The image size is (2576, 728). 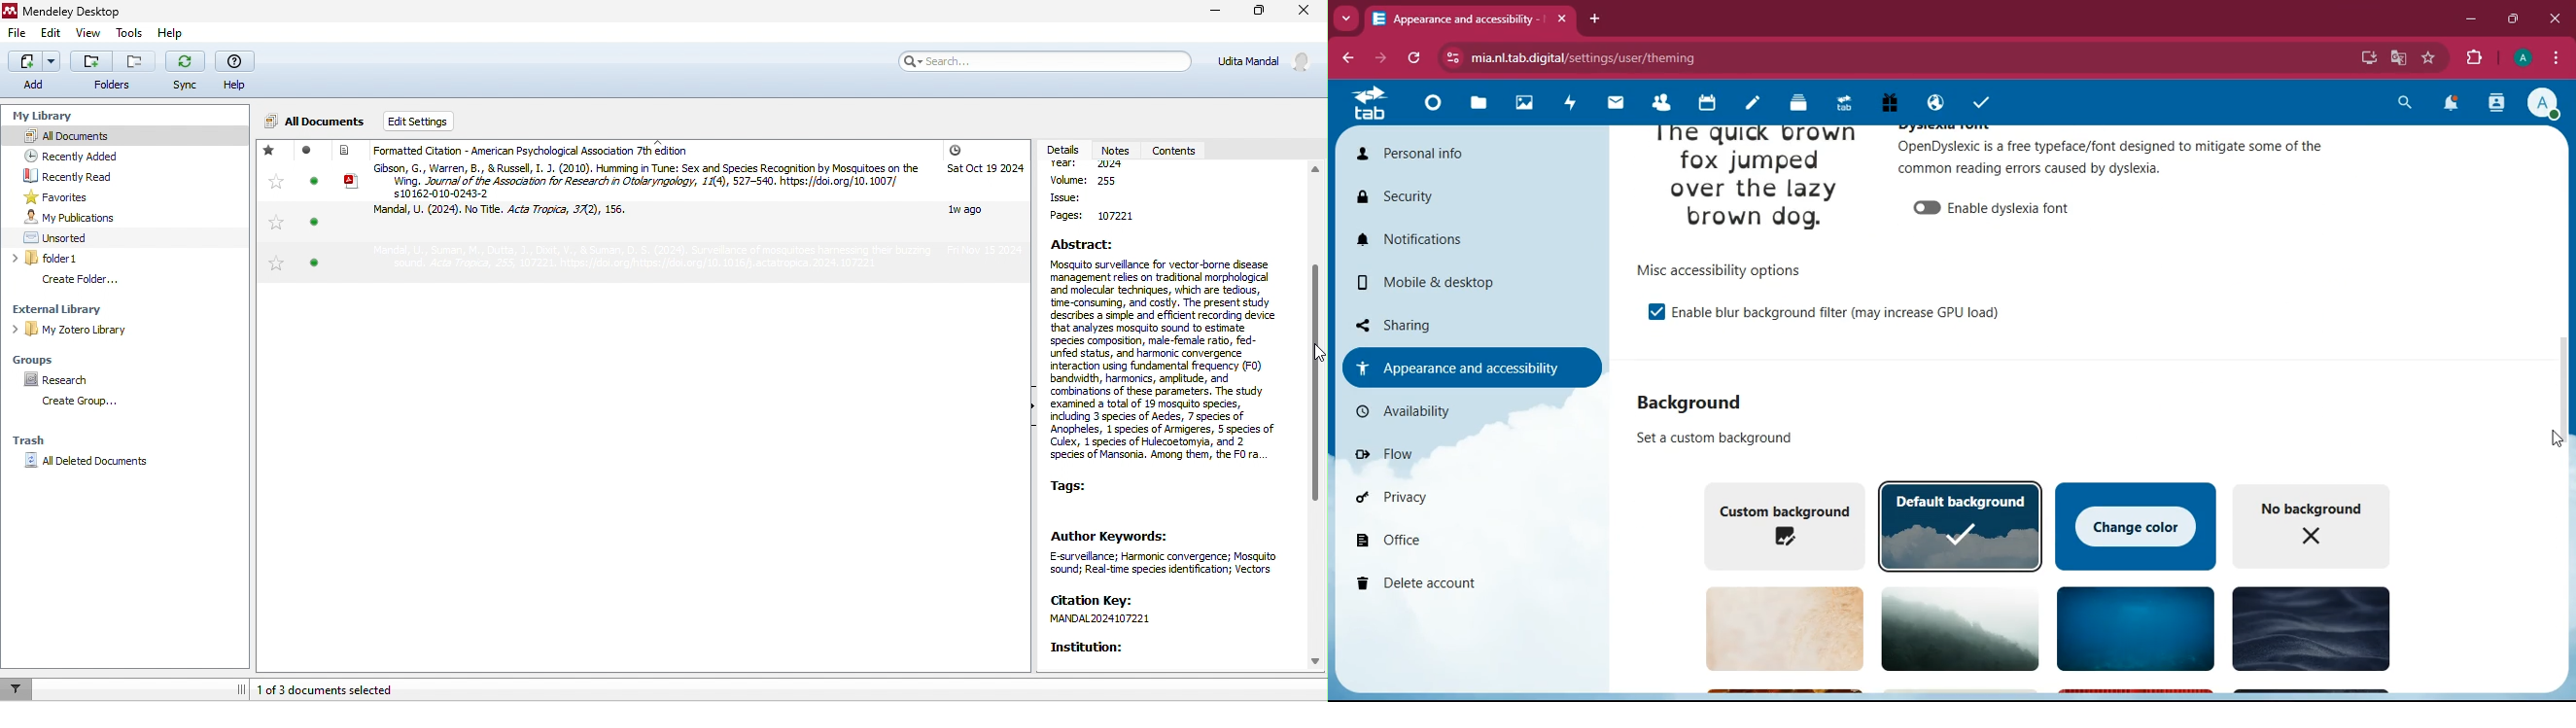 What do you see at coordinates (2433, 58) in the screenshot?
I see `favourite` at bounding box center [2433, 58].